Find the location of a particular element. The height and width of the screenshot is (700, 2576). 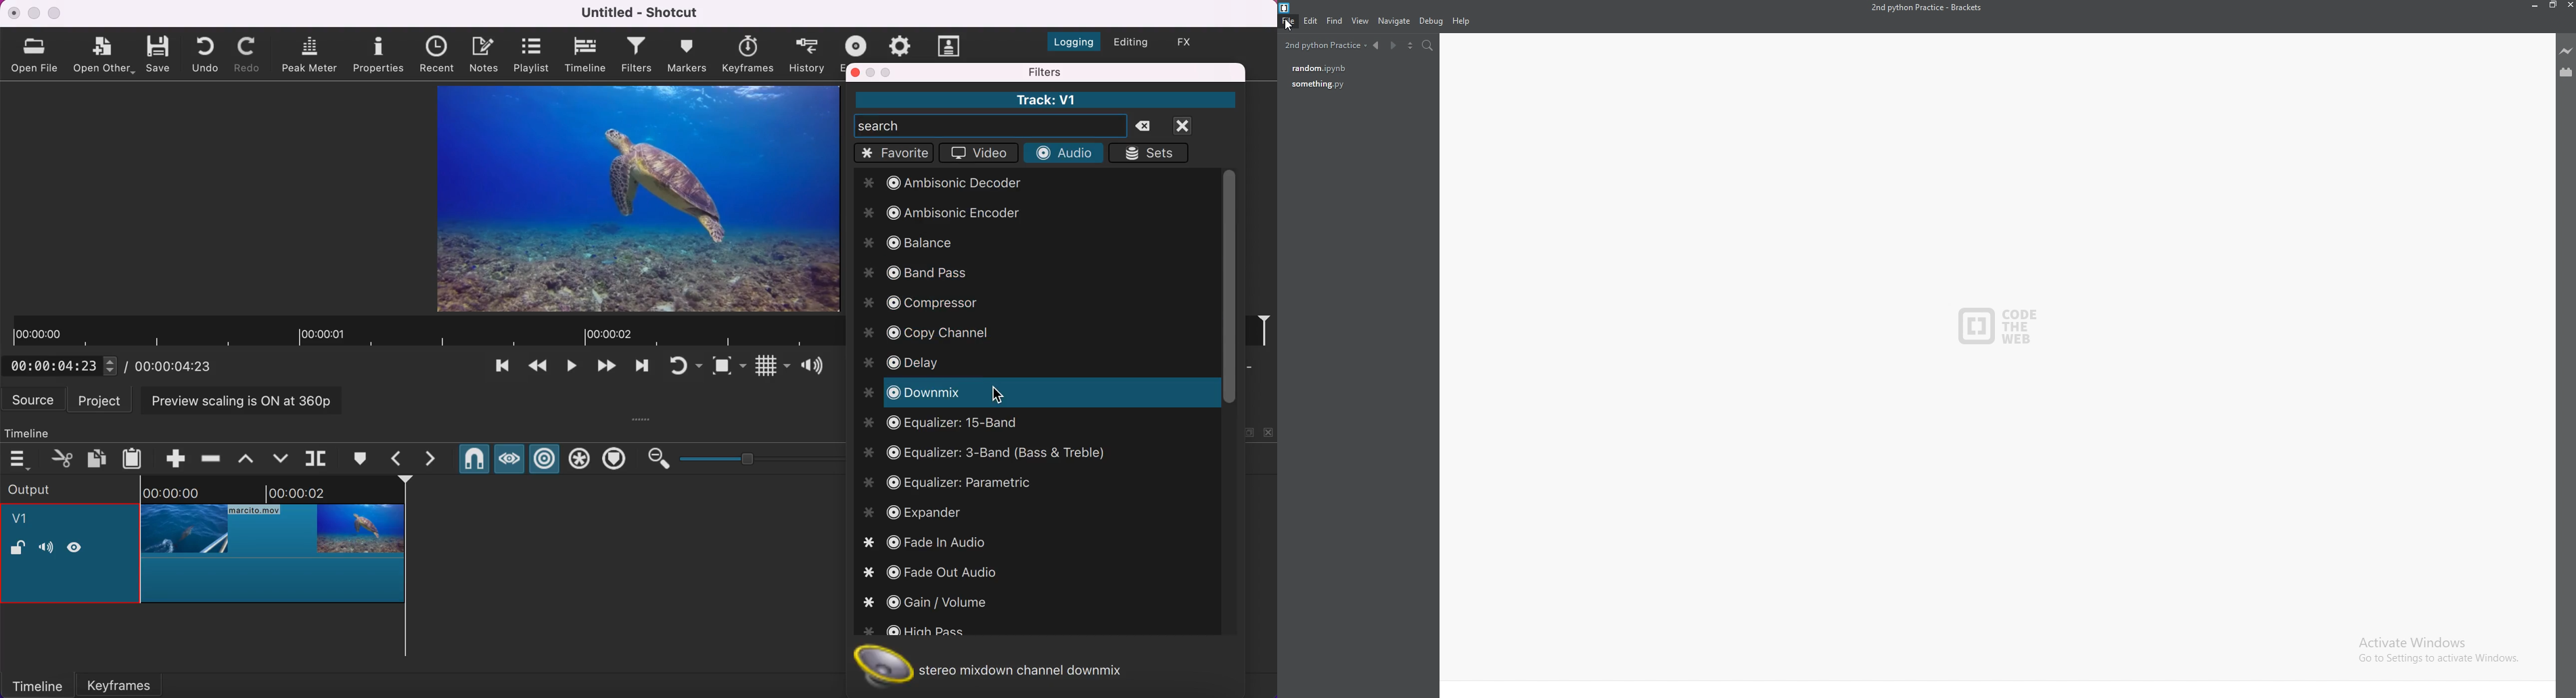

equalizer: 3-band bass and treble is located at coordinates (991, 453).